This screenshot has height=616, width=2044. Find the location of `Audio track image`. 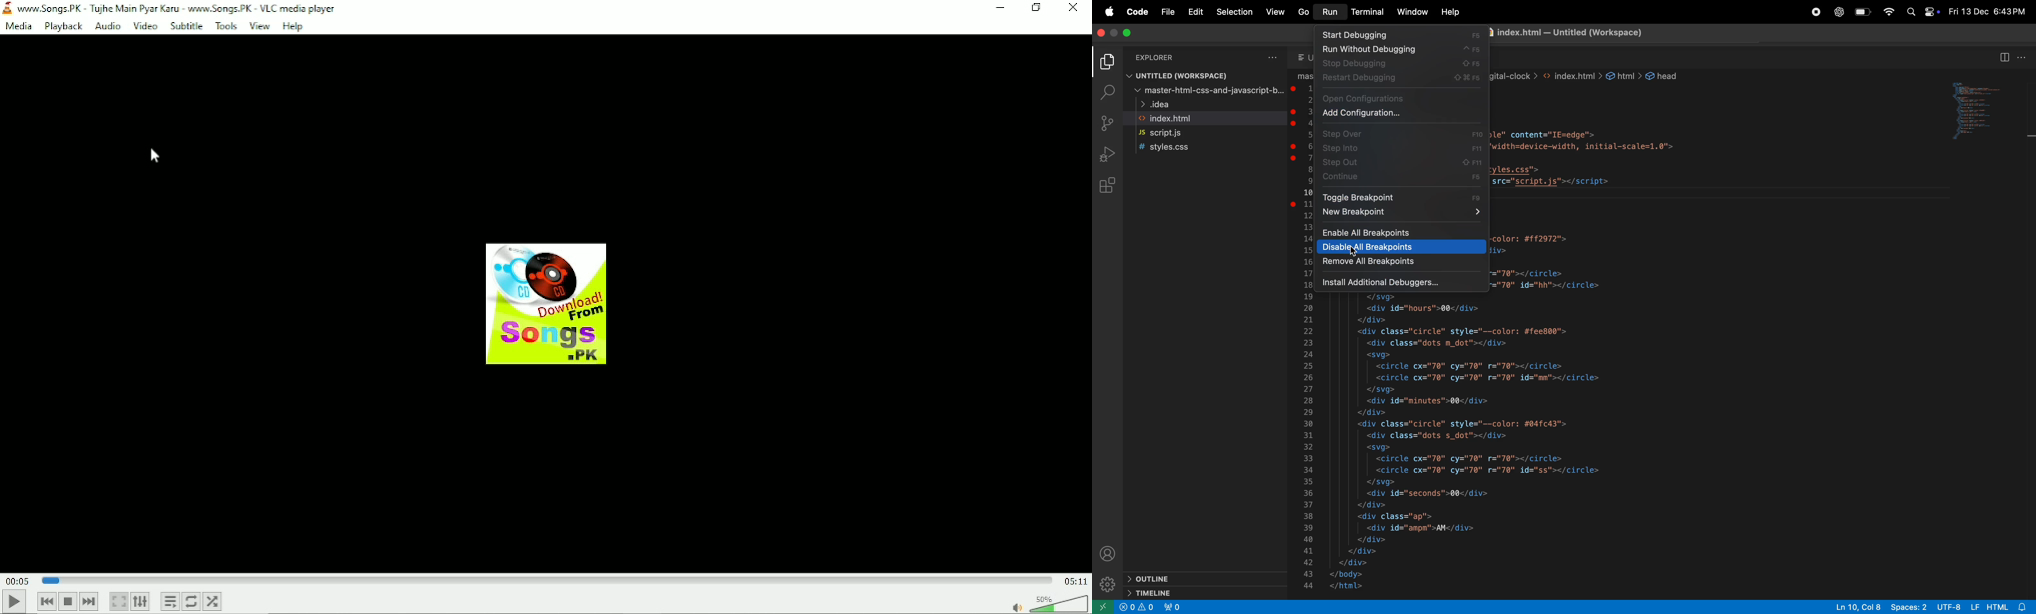

Audio track image is located at coordinates (545, 304).